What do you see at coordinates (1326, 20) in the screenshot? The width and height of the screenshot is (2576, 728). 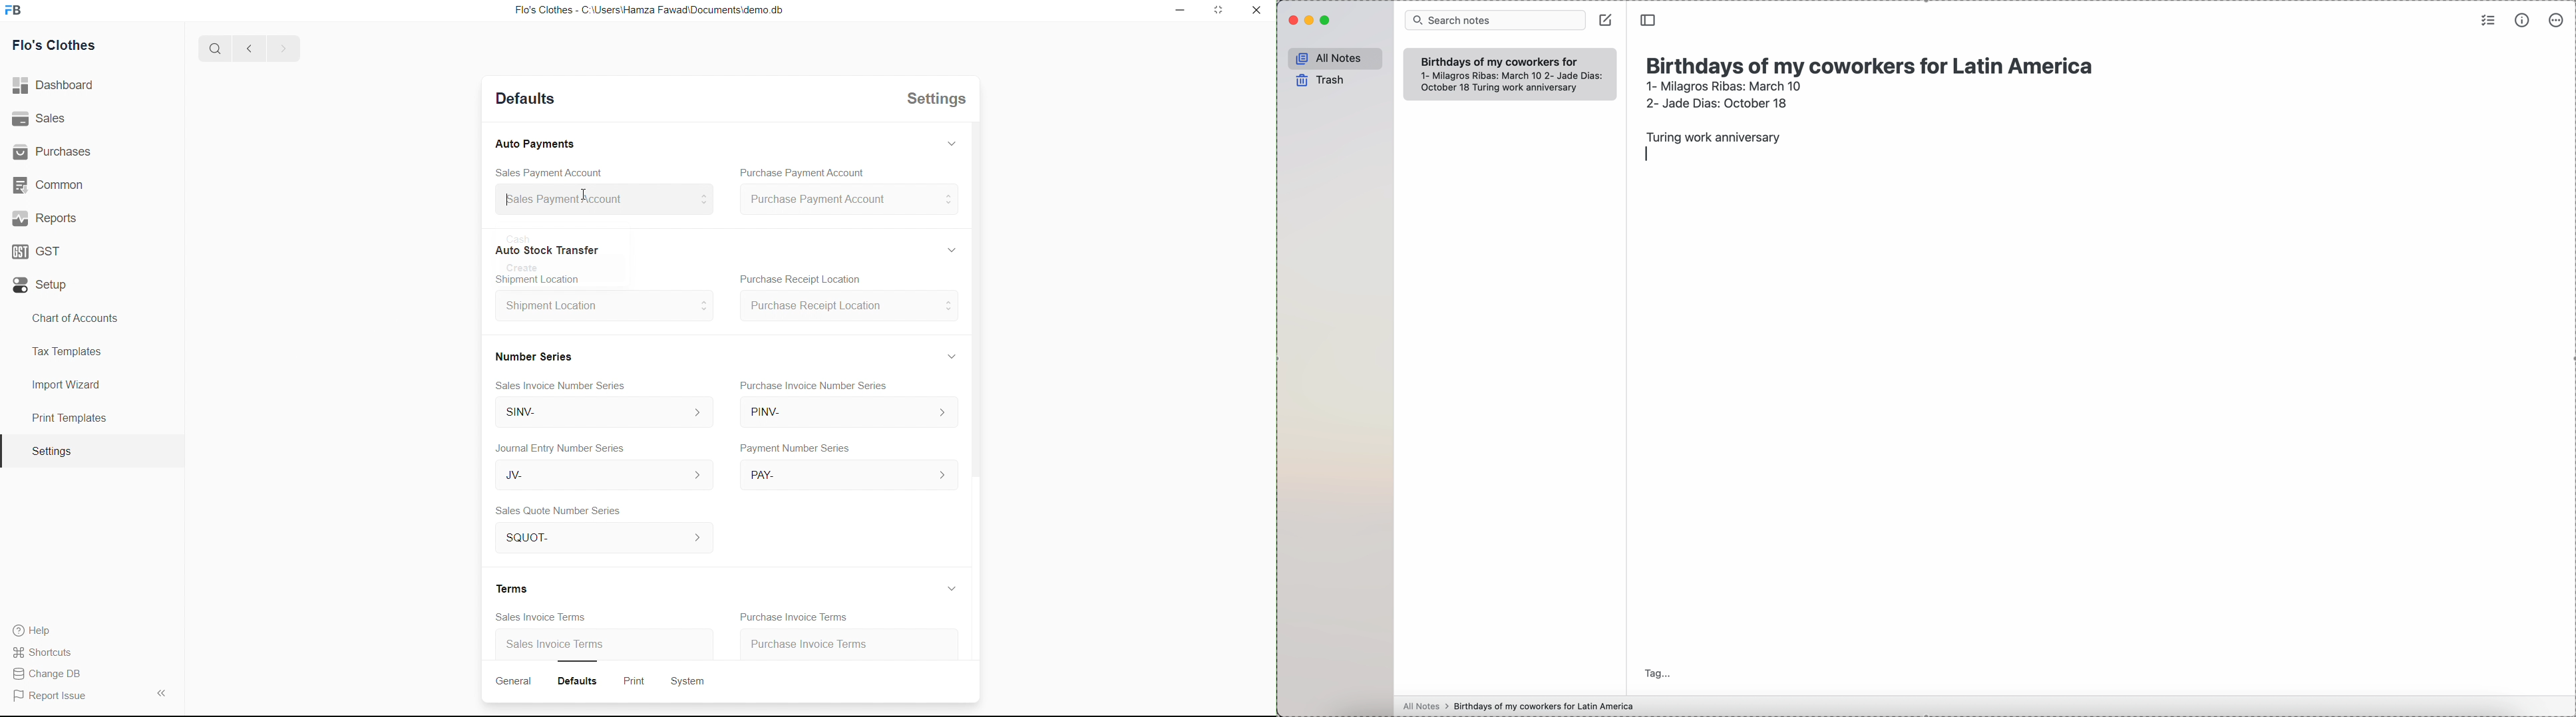 I see `maximize Simplenote` at bounding box center [1326, 20].